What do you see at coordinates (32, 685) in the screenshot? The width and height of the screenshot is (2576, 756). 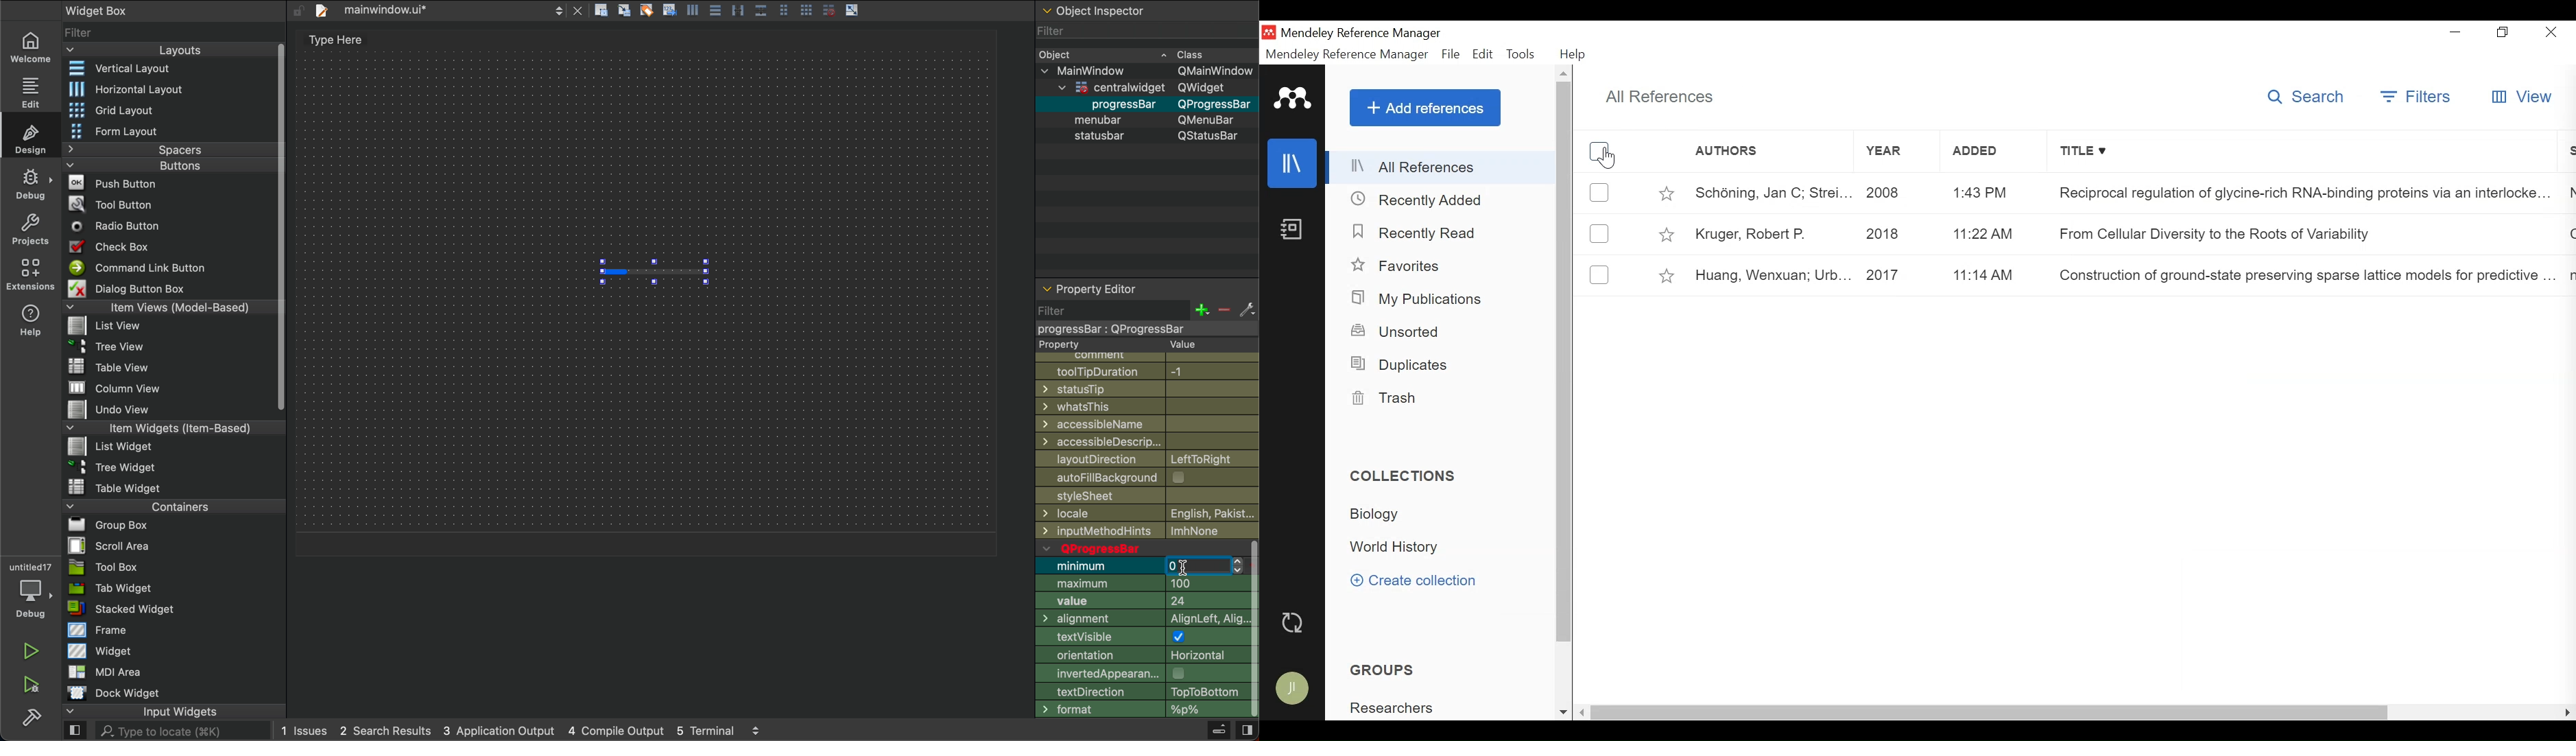 I see `run and debug` at bounding box center [32, 685].